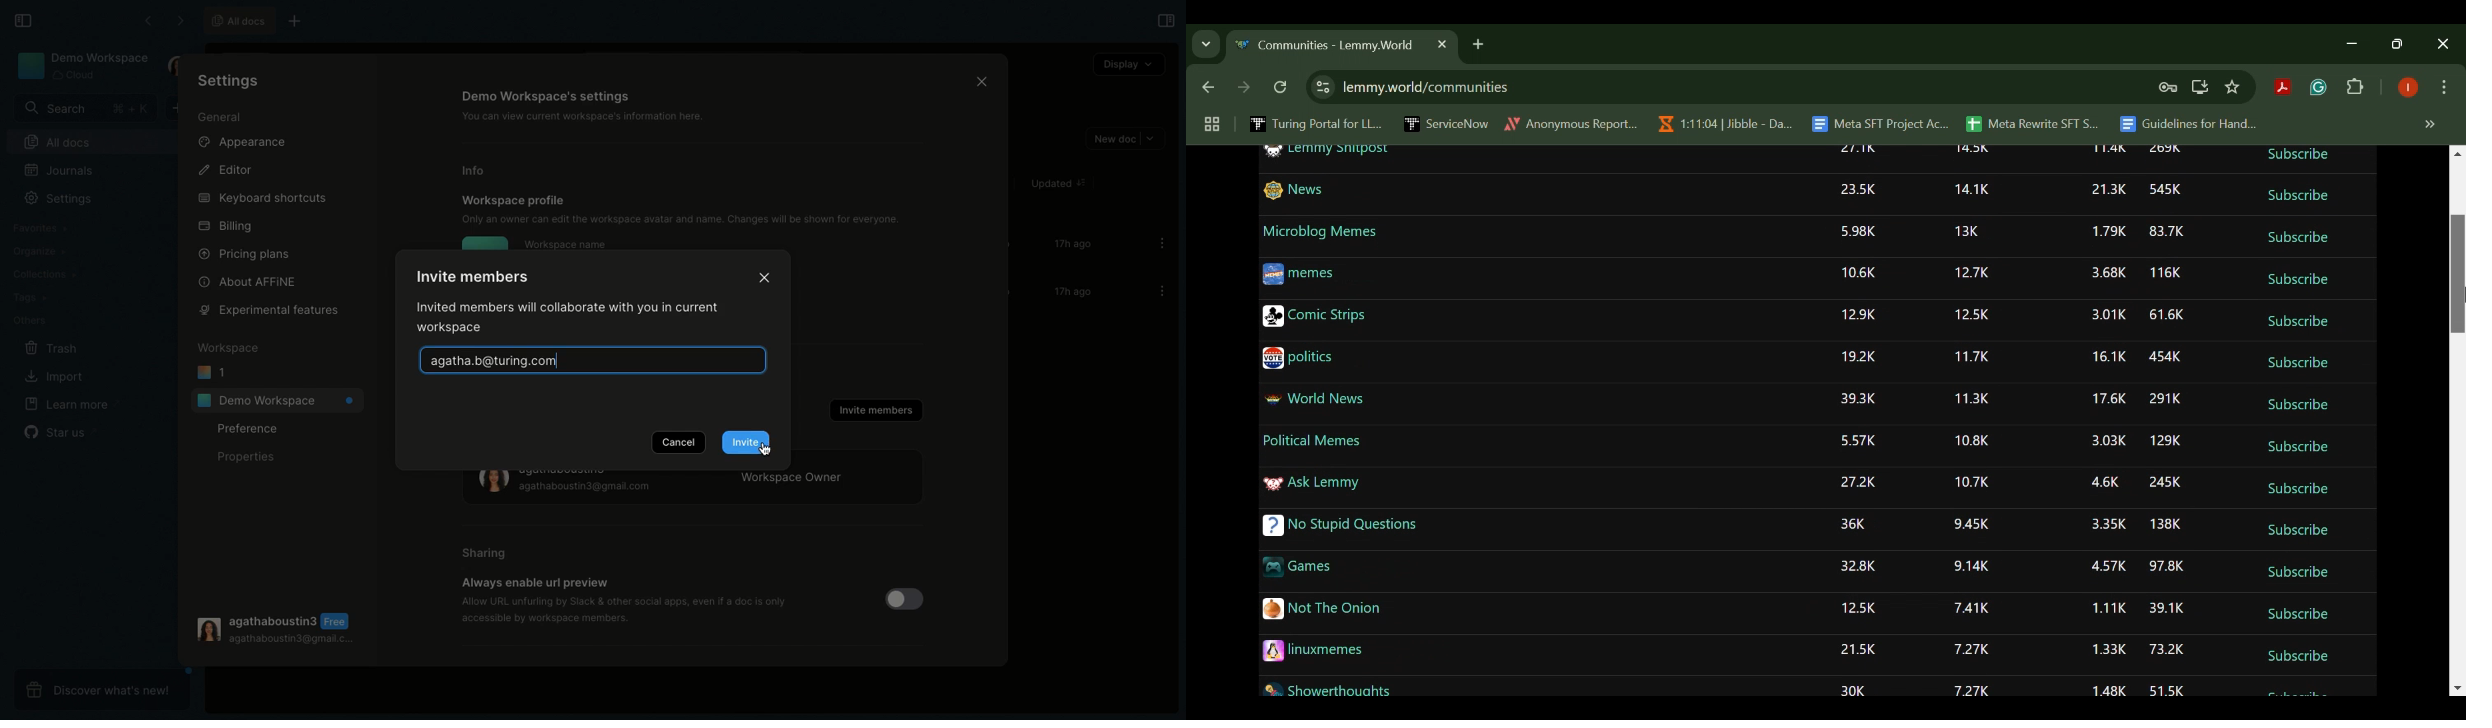 Image resolution: width=2492 pixels, height=728 pixels. What do you see at coordinates (100, 688) in the screenshot?
I see `Discover what's new!` at bounding box center [100, 688].